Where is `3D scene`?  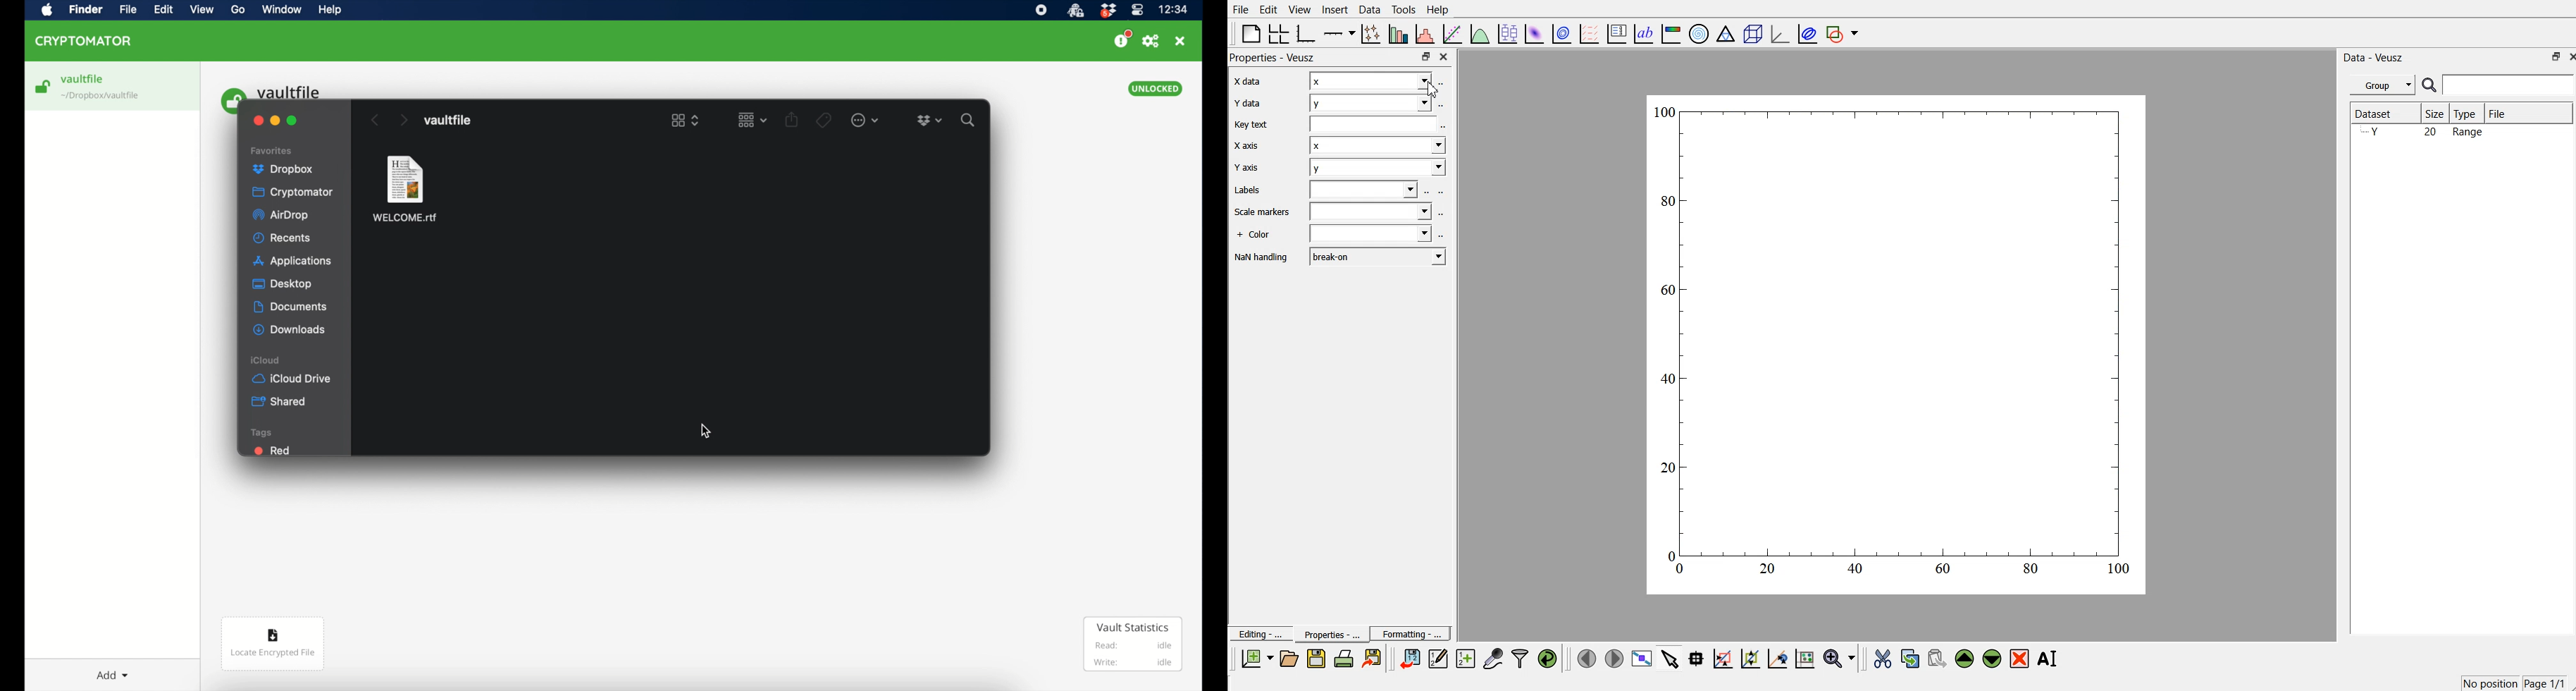 3D scene is located at coordinates (1752, 32).